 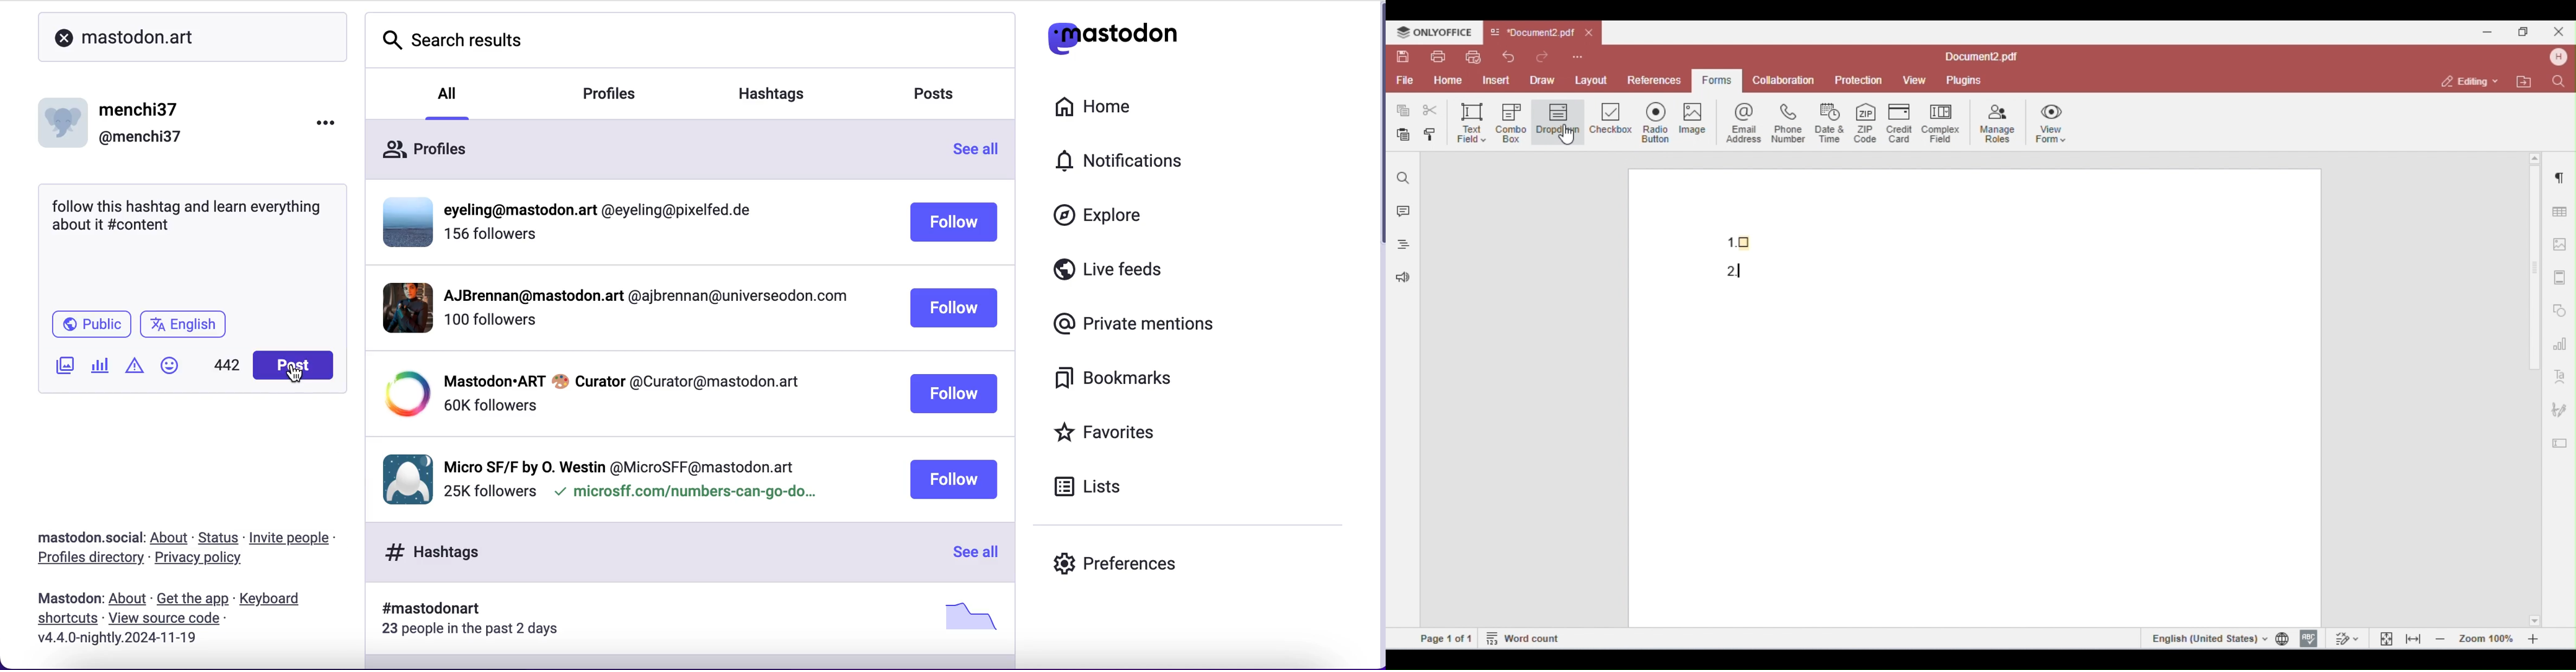 I want to click on cursor, so click(x=294, y=376).